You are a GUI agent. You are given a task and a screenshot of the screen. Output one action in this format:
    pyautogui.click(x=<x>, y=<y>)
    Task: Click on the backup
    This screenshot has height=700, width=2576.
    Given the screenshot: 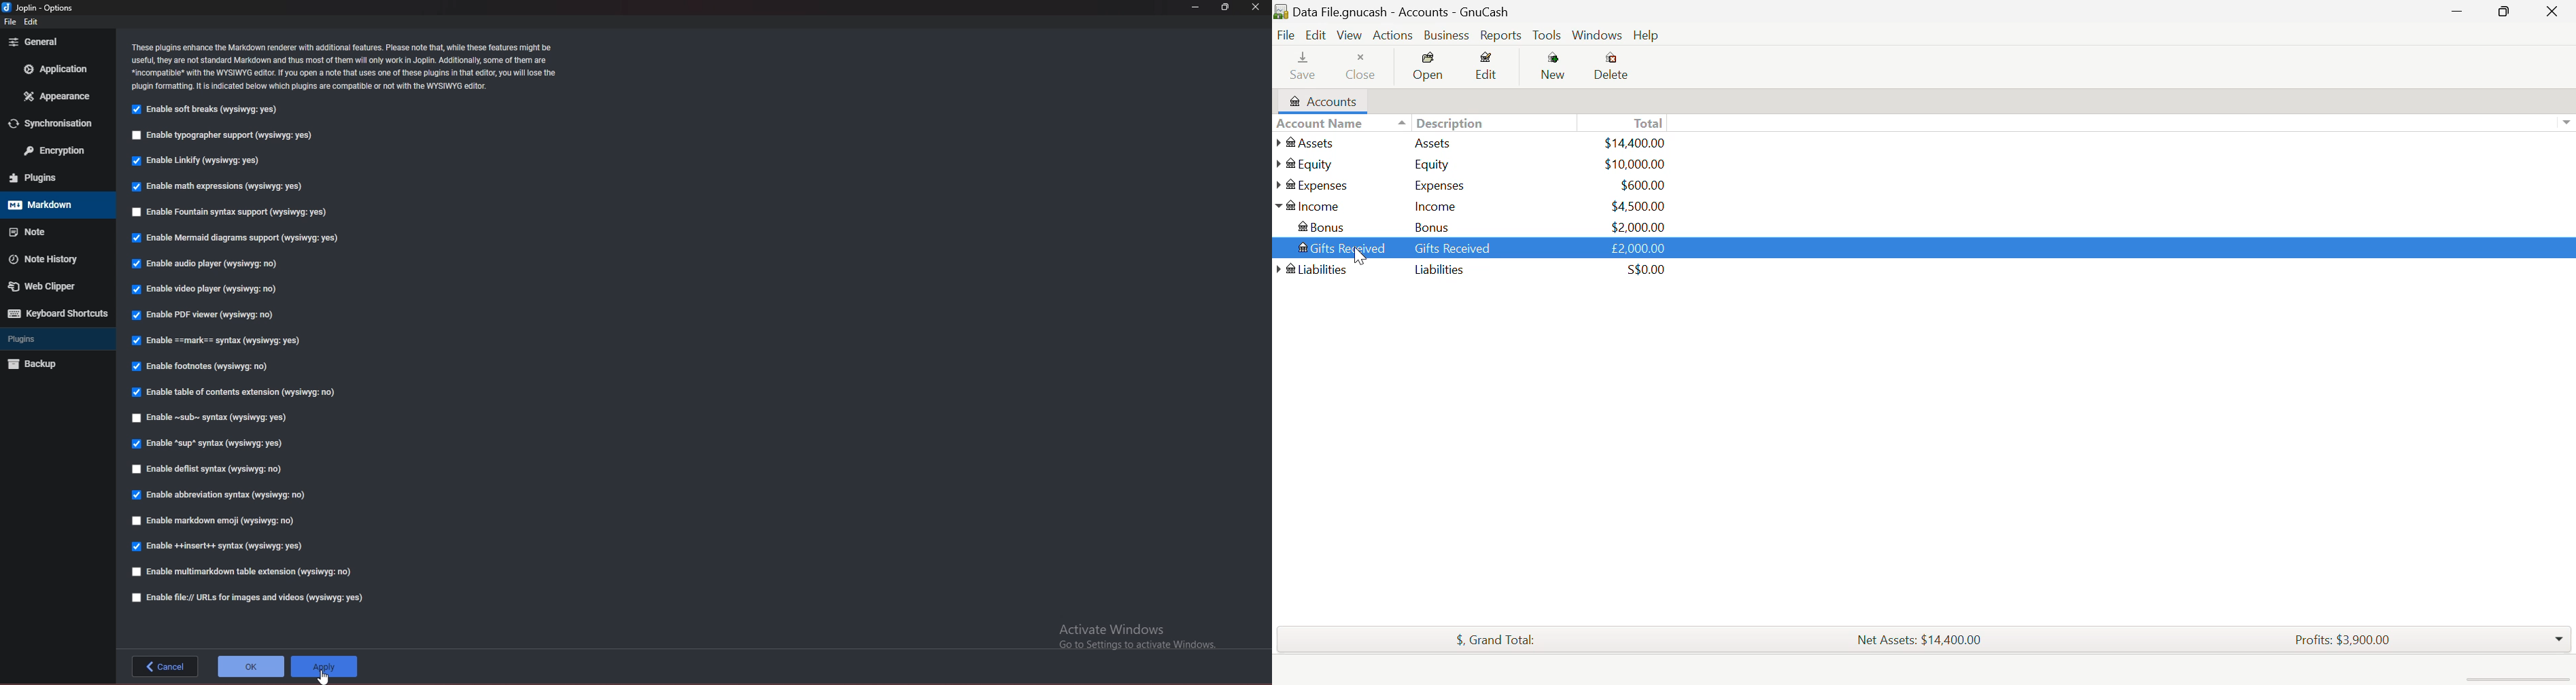 What is the action you would take?
    pyautogui.click(x=53, y=364)
    